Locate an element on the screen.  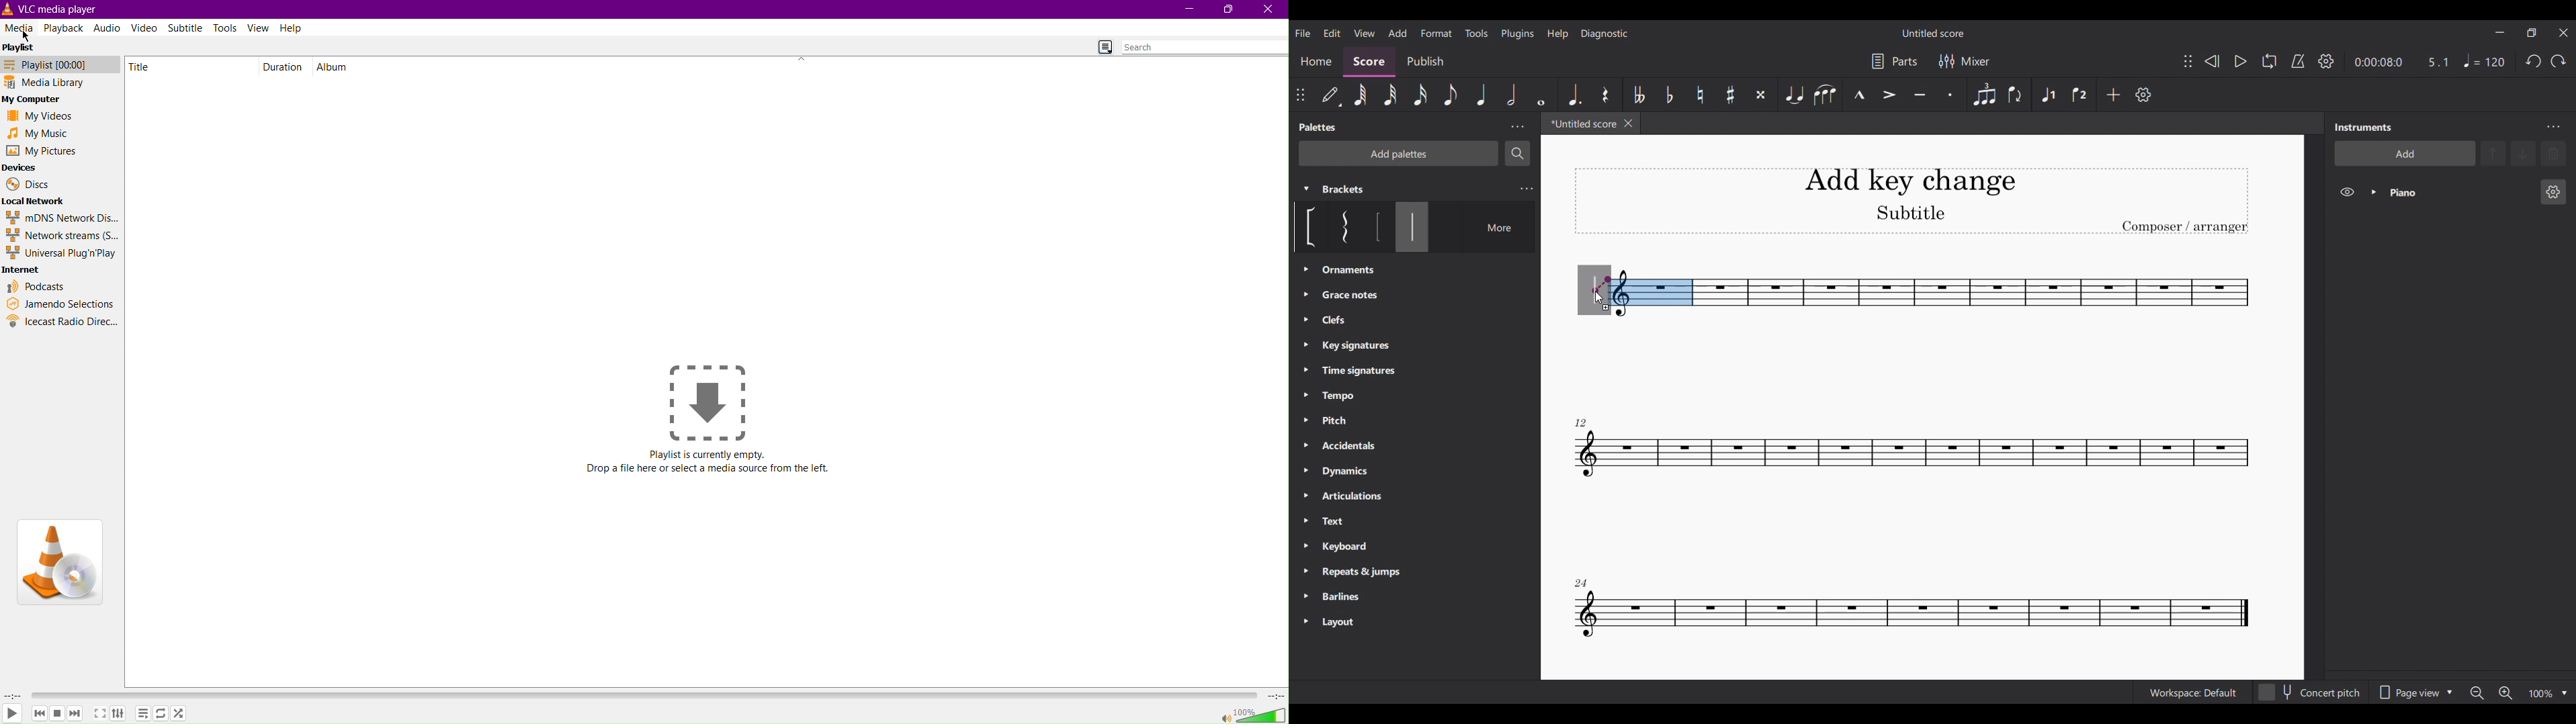
Maximize is located at coordinates (1228, 10).